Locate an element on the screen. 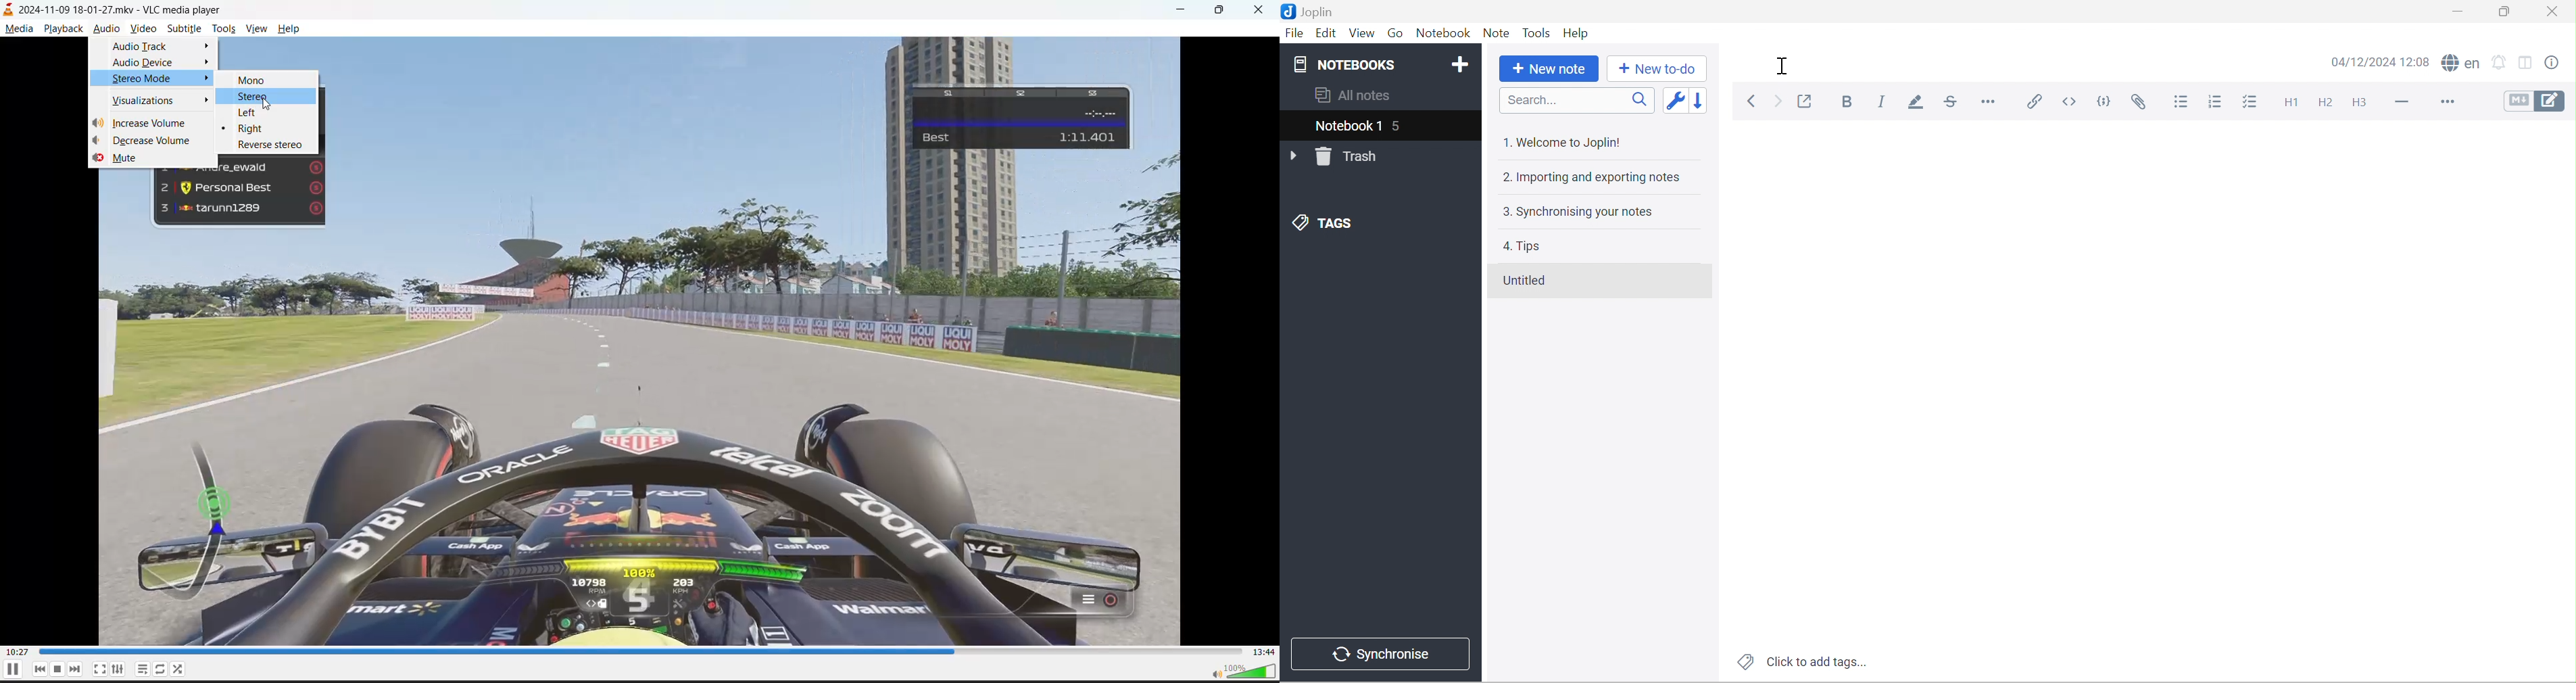 This screenshot has height=700, width=2576. Numbered list is located at coordinates (2214, 103).